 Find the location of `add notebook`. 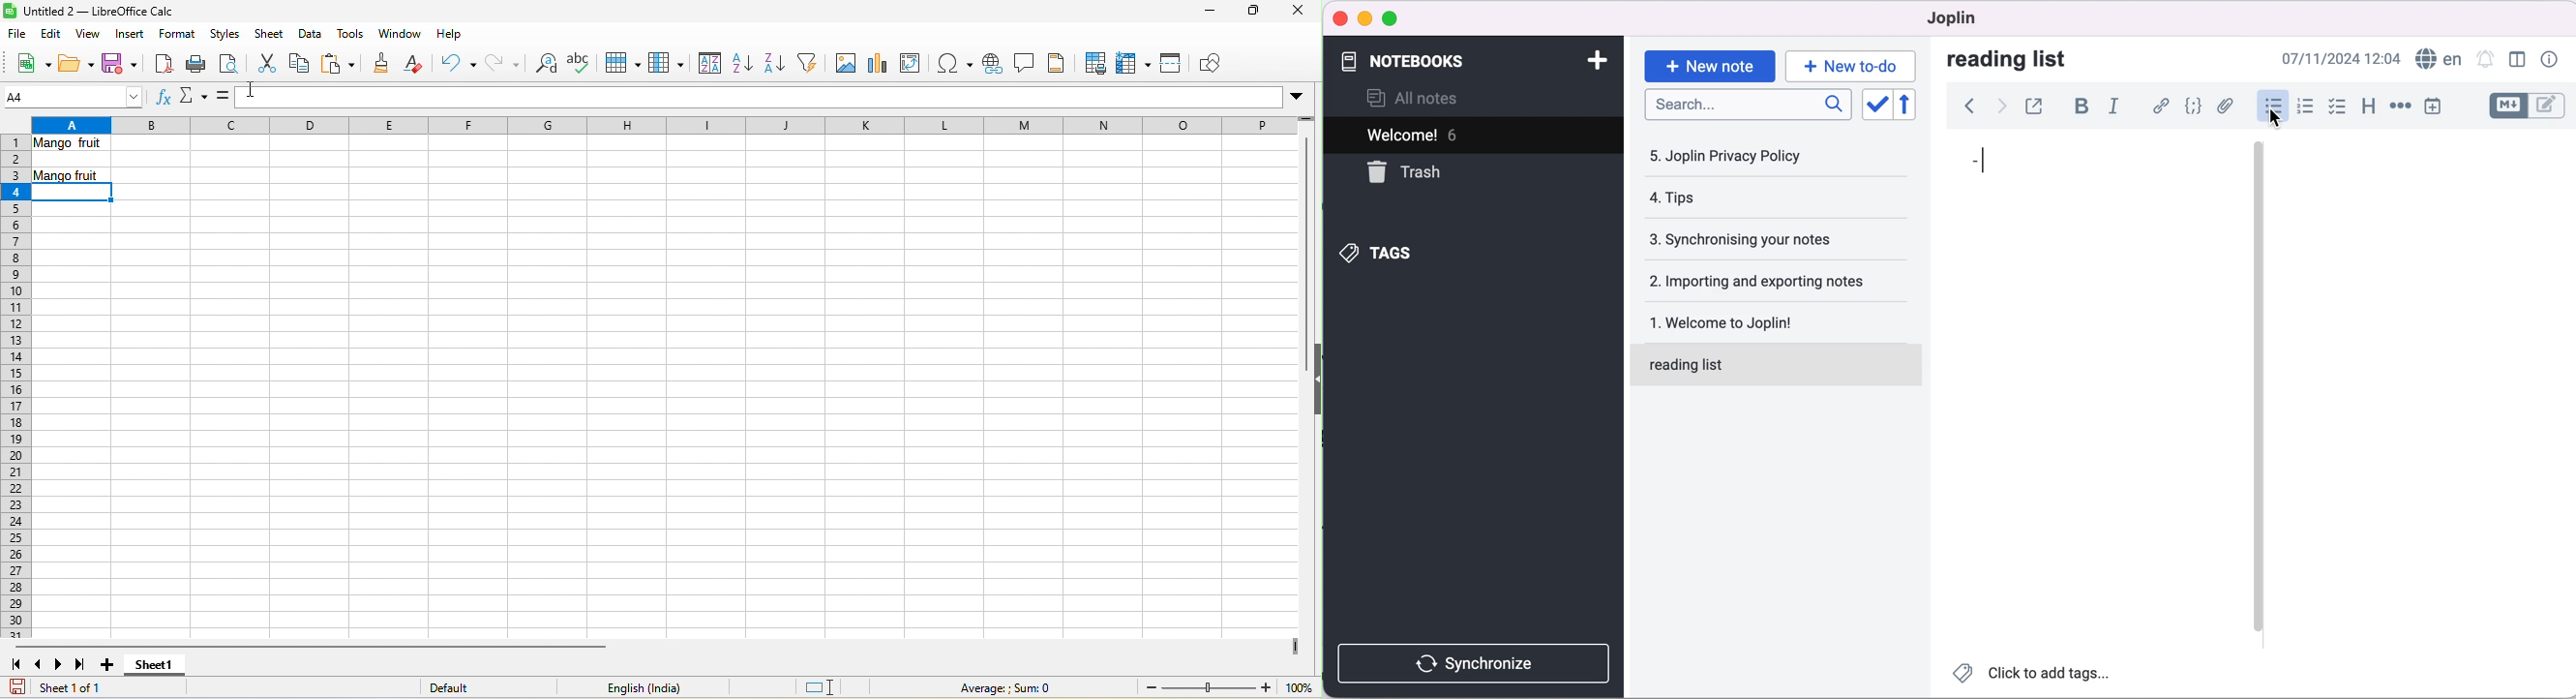

add notebook is located at coordinates (1601, 60).